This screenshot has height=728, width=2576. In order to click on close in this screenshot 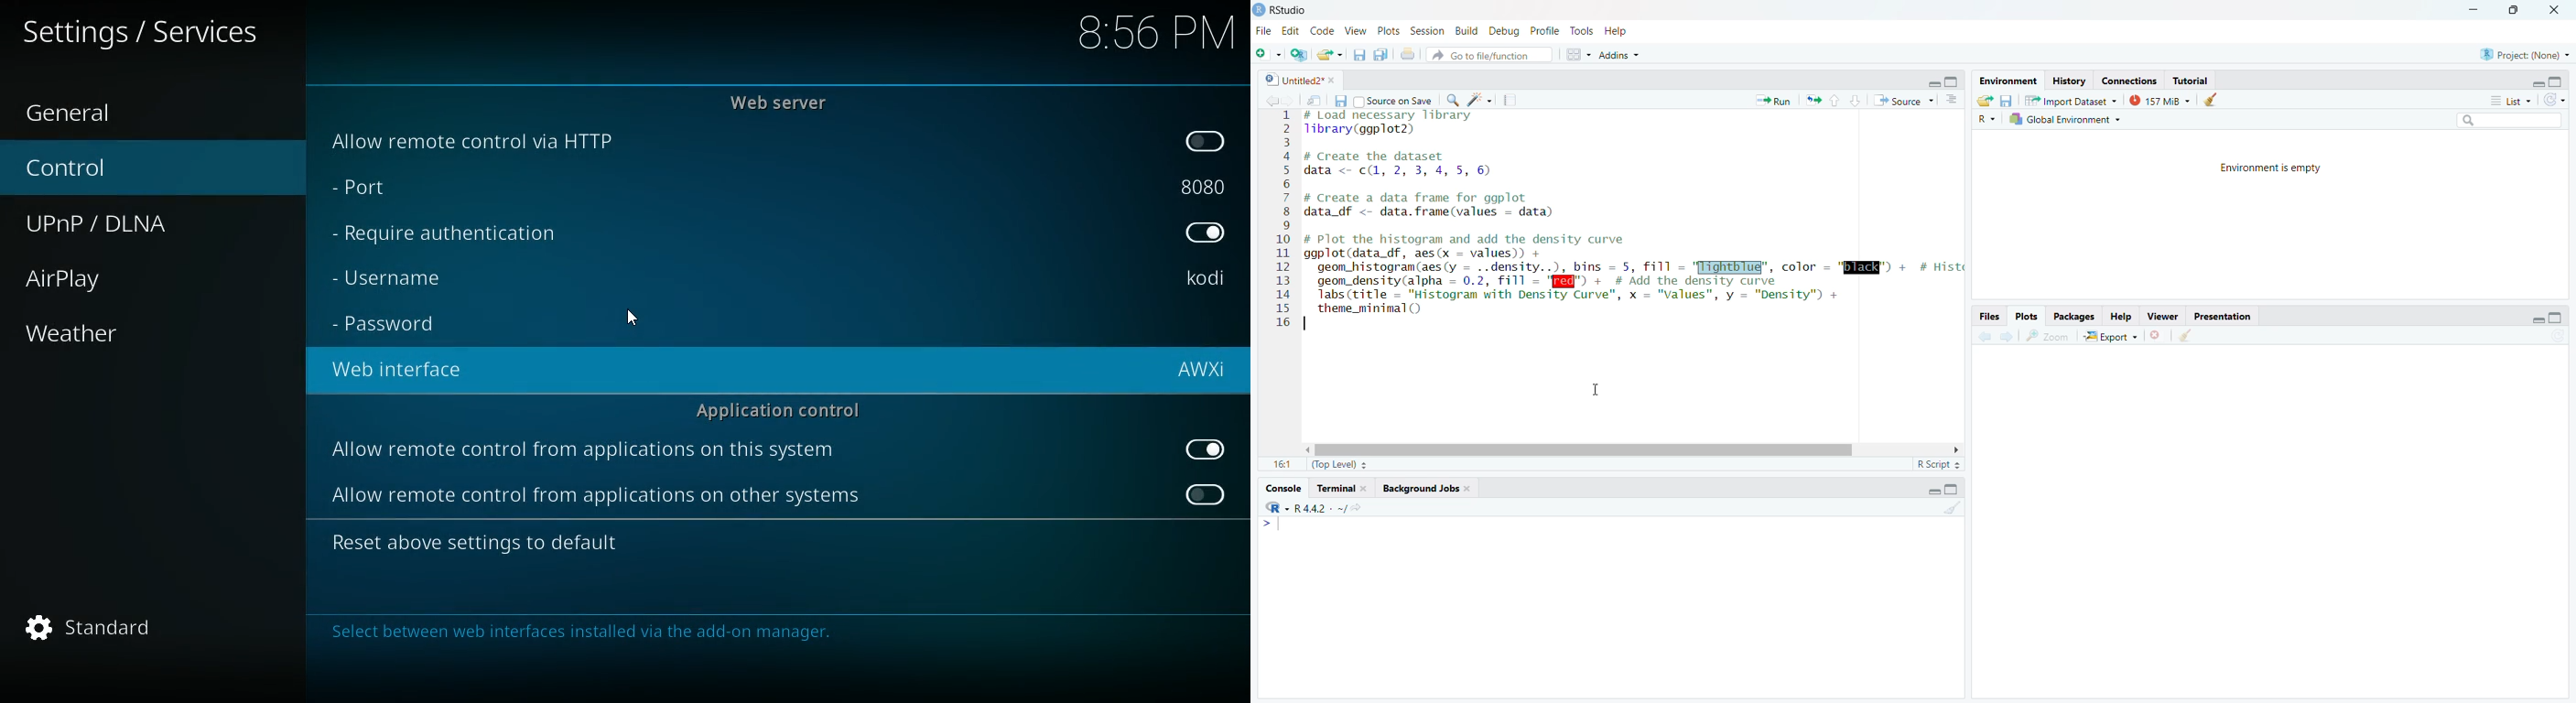, I will do `click(1469, 488)`.